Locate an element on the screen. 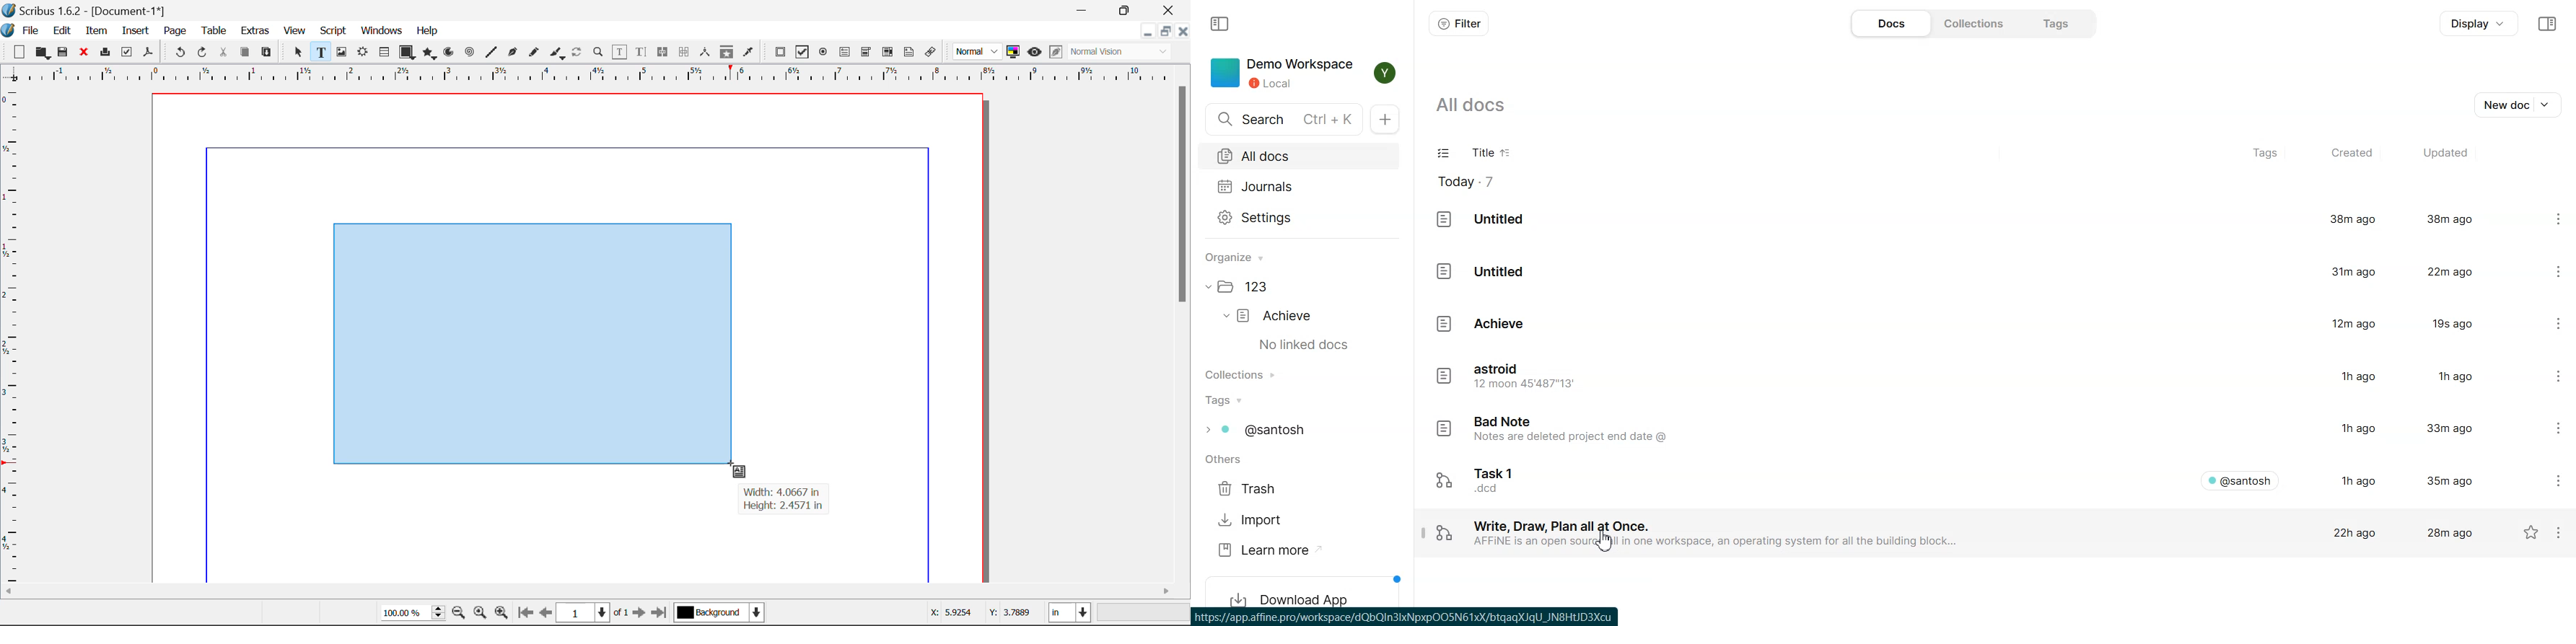 The image size is (2576, 644). Display Visual Appearance is located at coordinates (1124, 52).